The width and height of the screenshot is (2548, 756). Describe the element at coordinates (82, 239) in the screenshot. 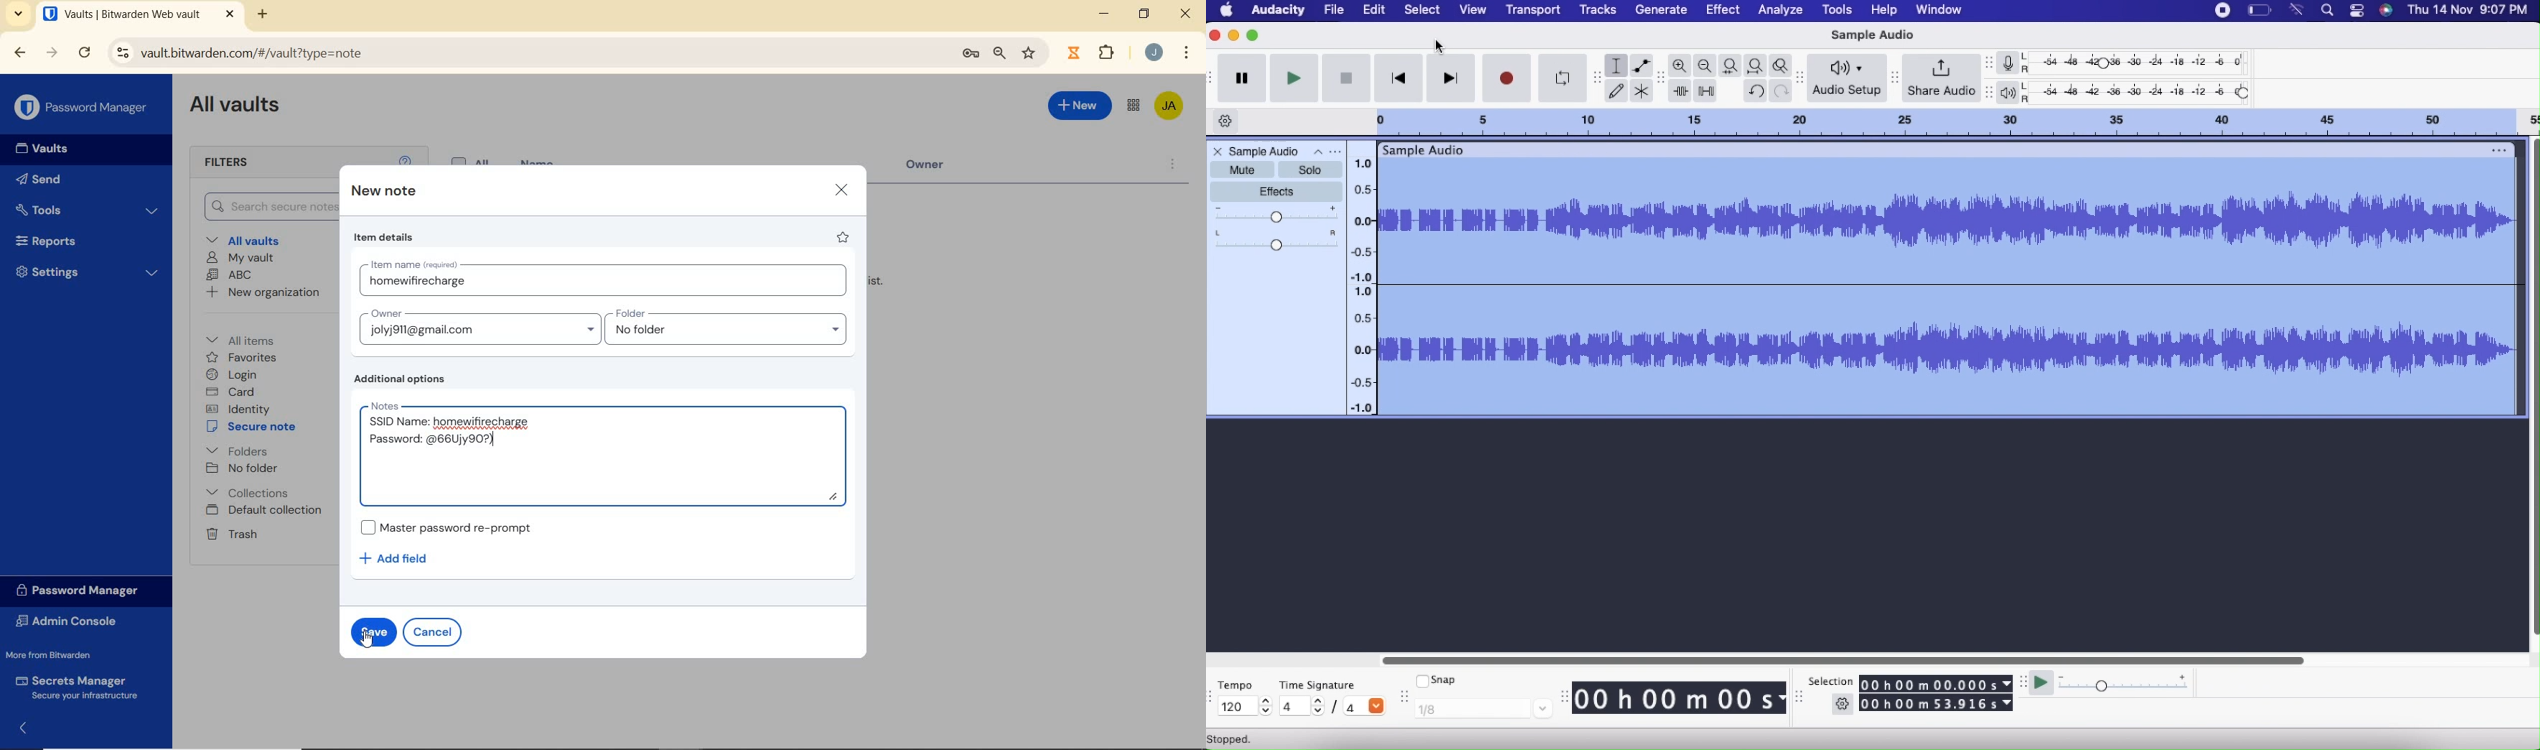

I see `Reports` at that location.